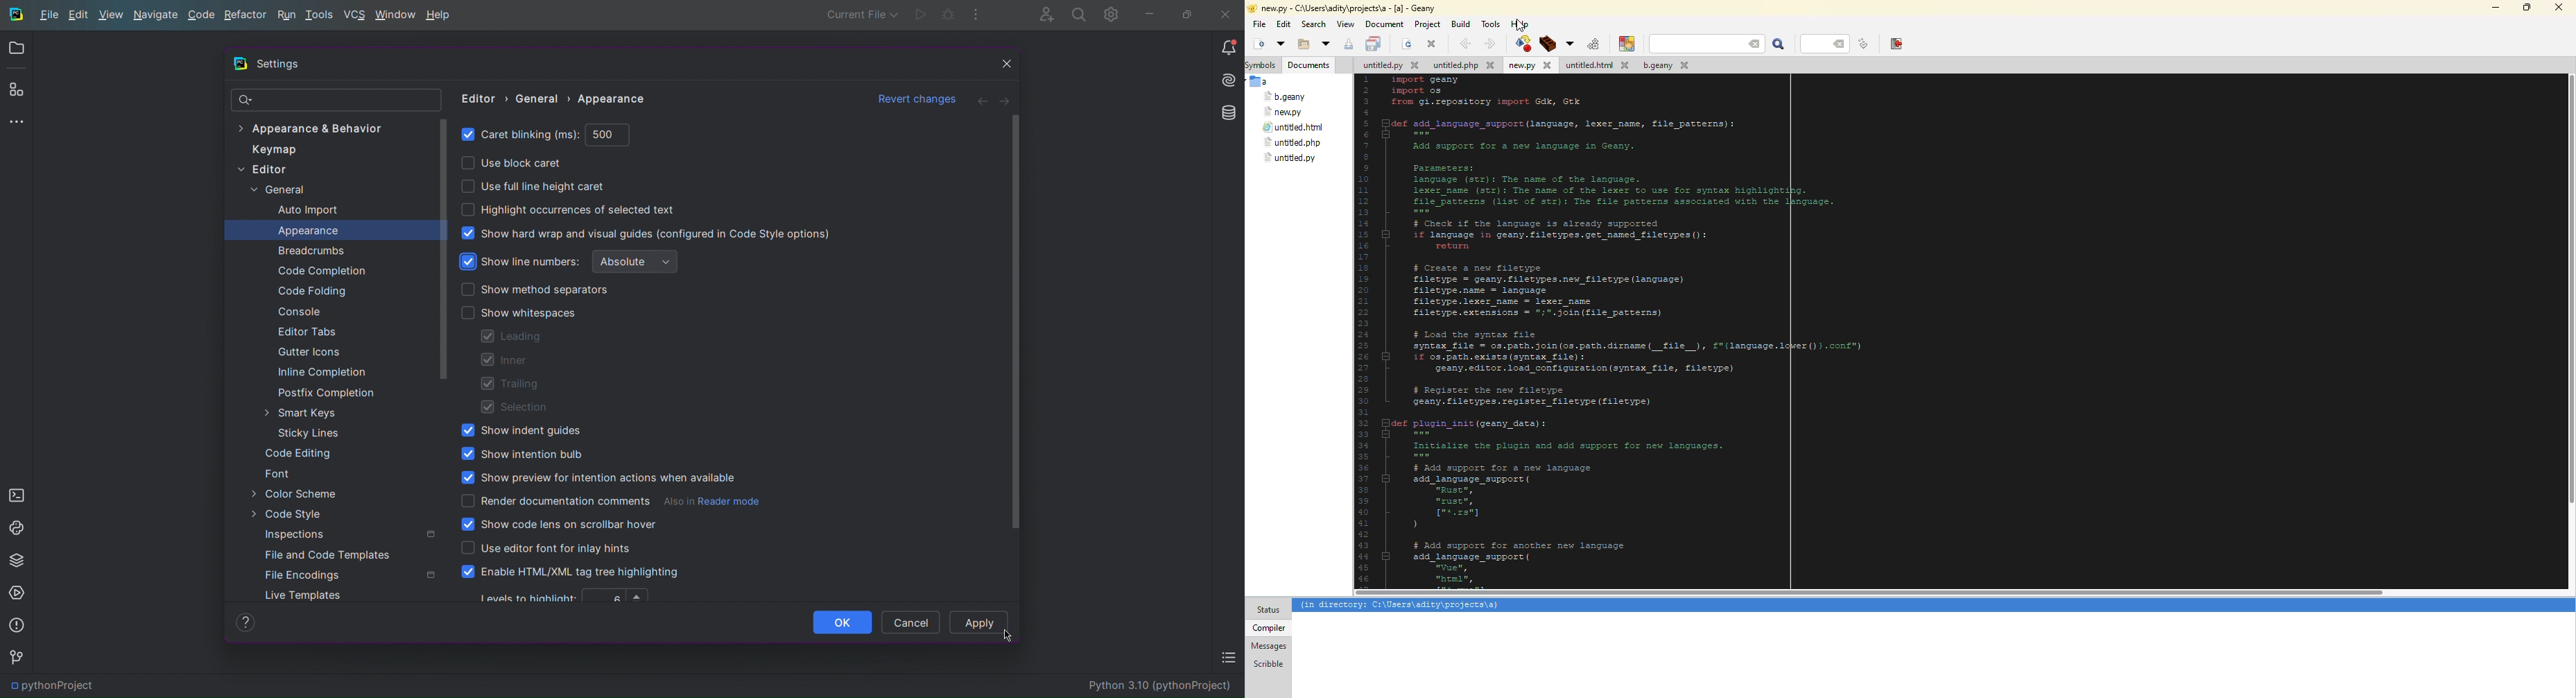  Describe the element at coordinates (1283, 25) in the screenshot. I see `edit` at that location.